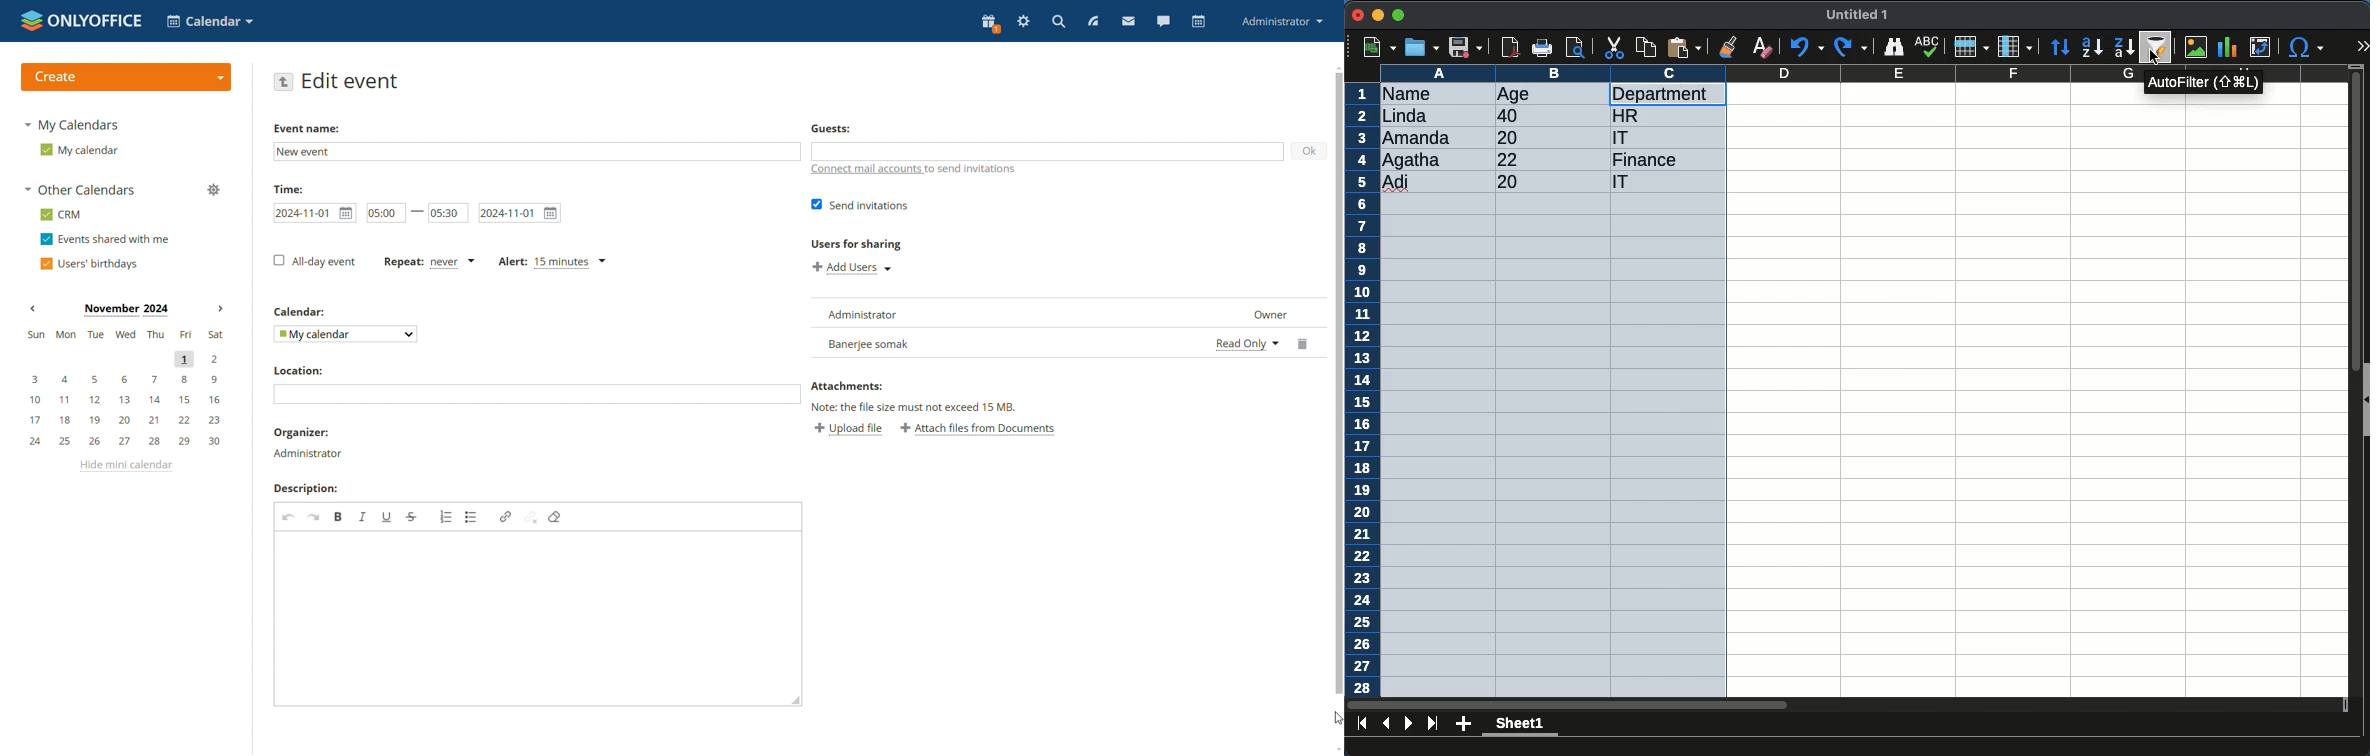  I want to click on pdf reader, so click(1510, 49).